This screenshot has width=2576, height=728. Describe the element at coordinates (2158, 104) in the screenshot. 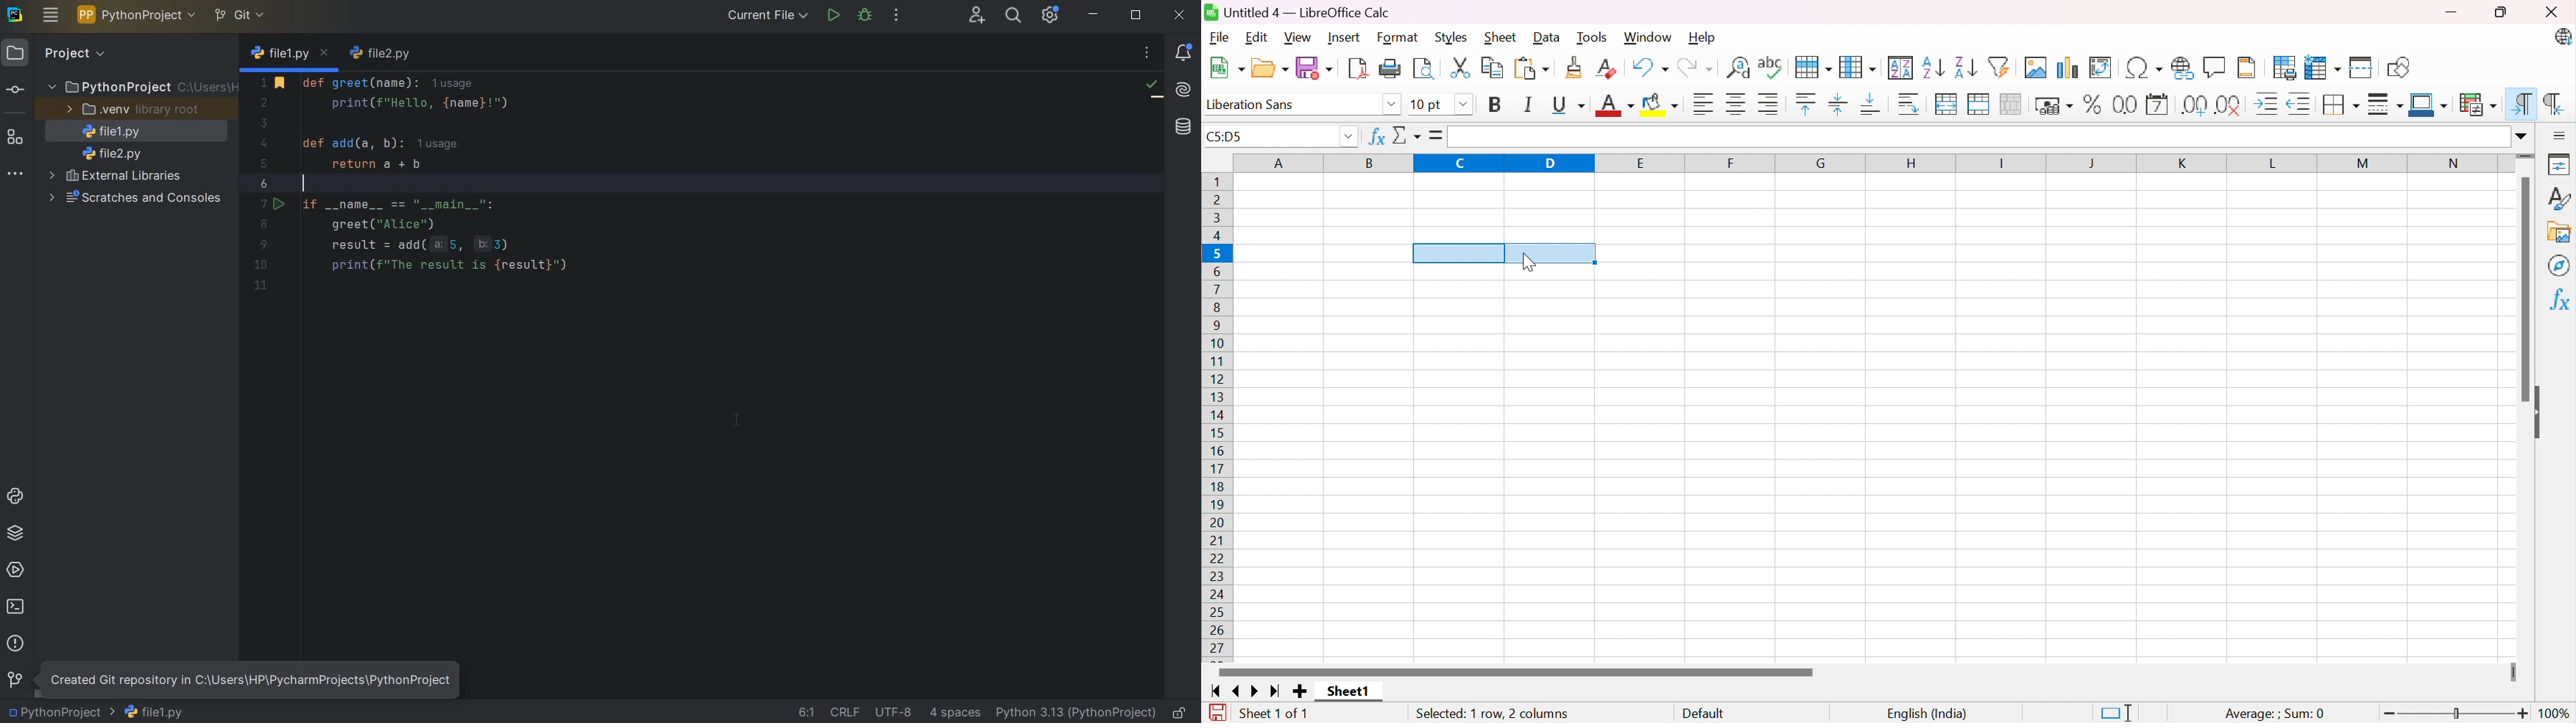

I see `Format as Date` at that location.